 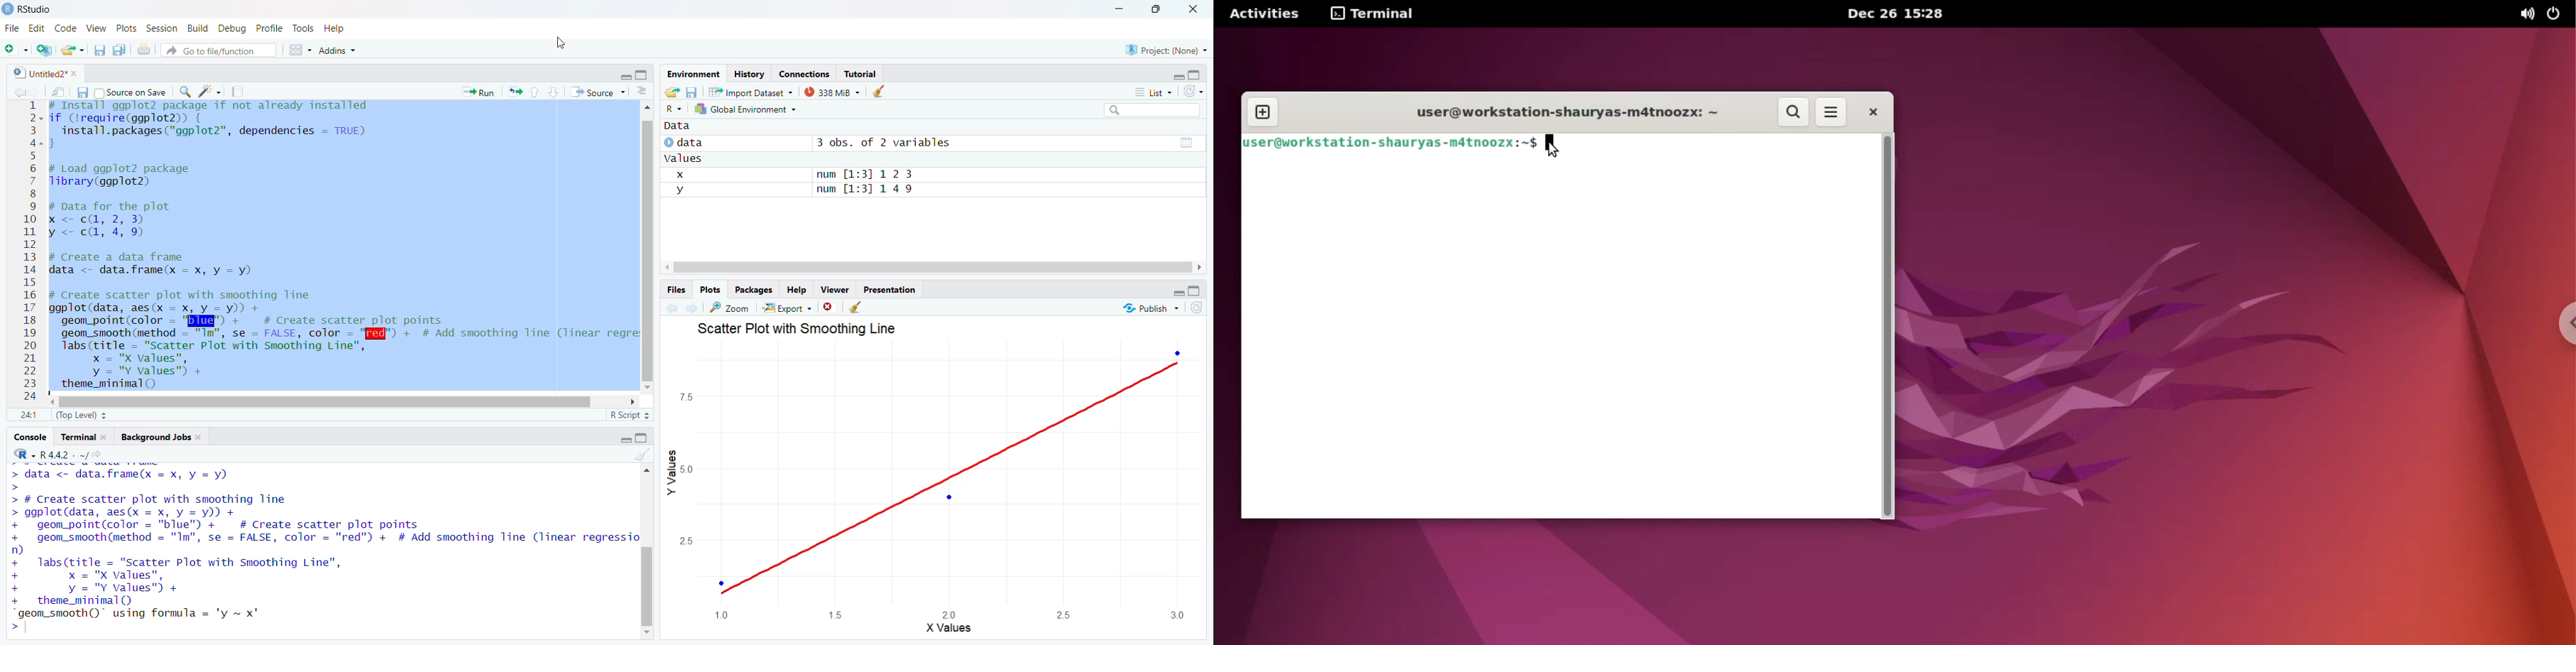 I want to click on hide r script, so click(x=622, y=77).